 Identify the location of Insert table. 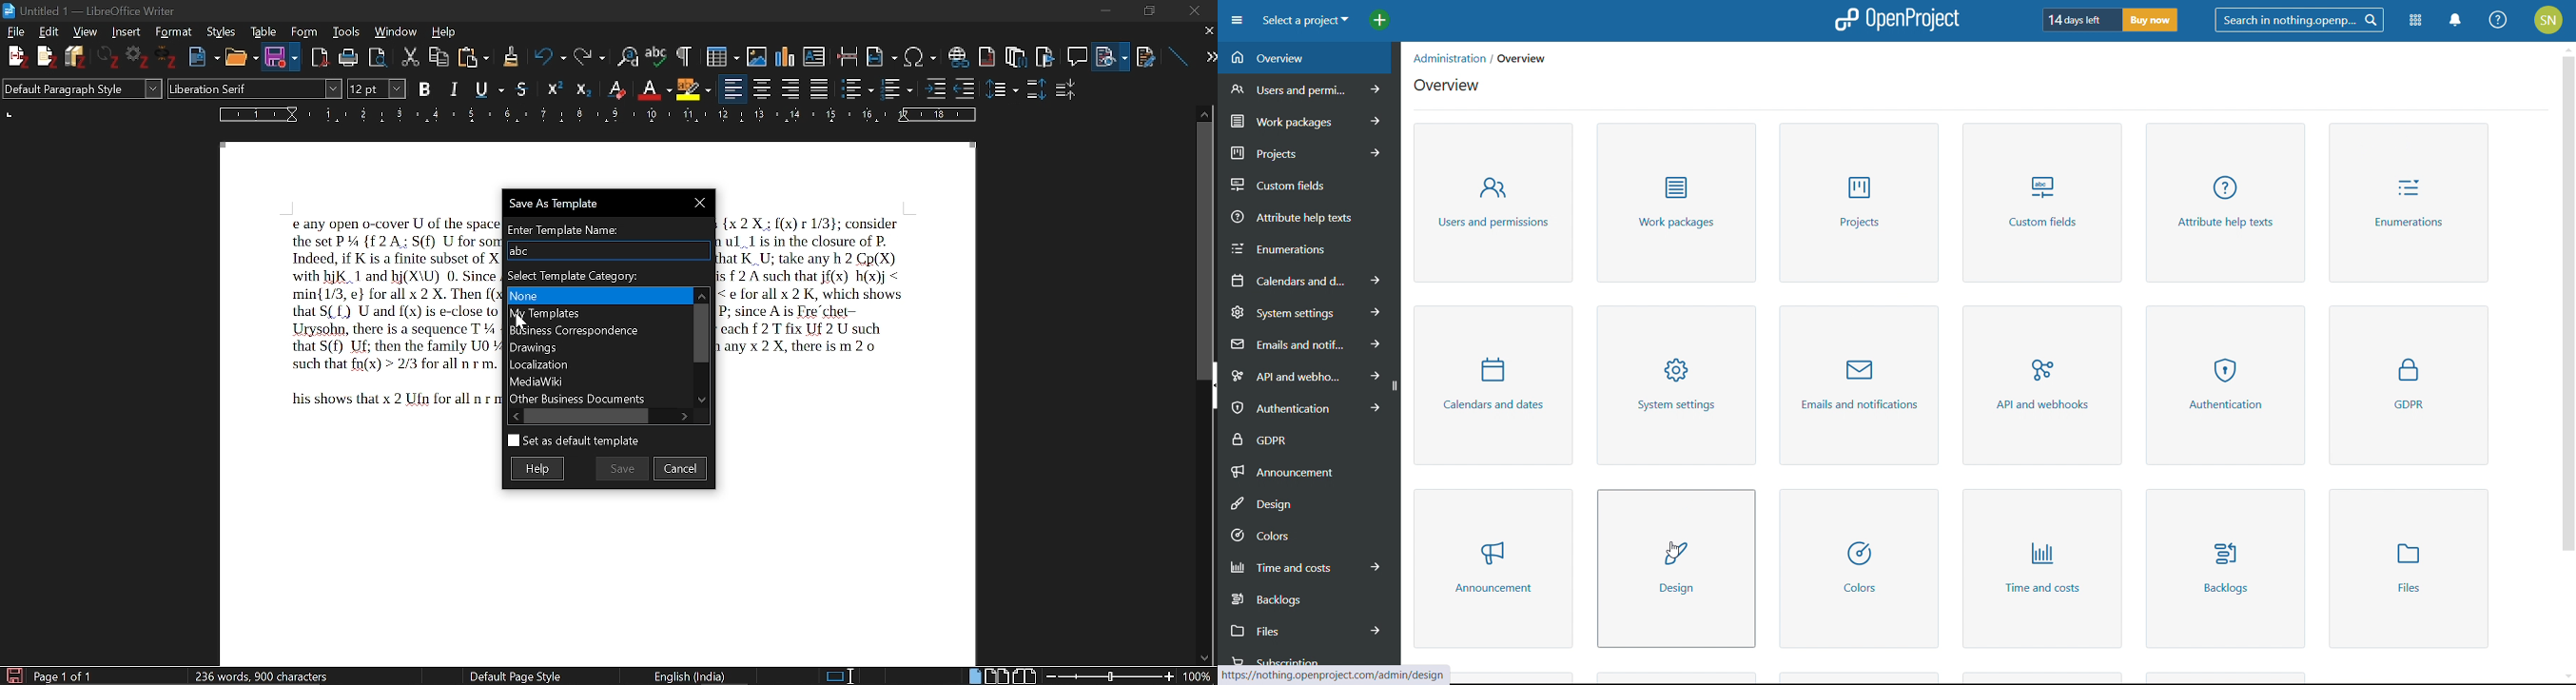
(715, 54).